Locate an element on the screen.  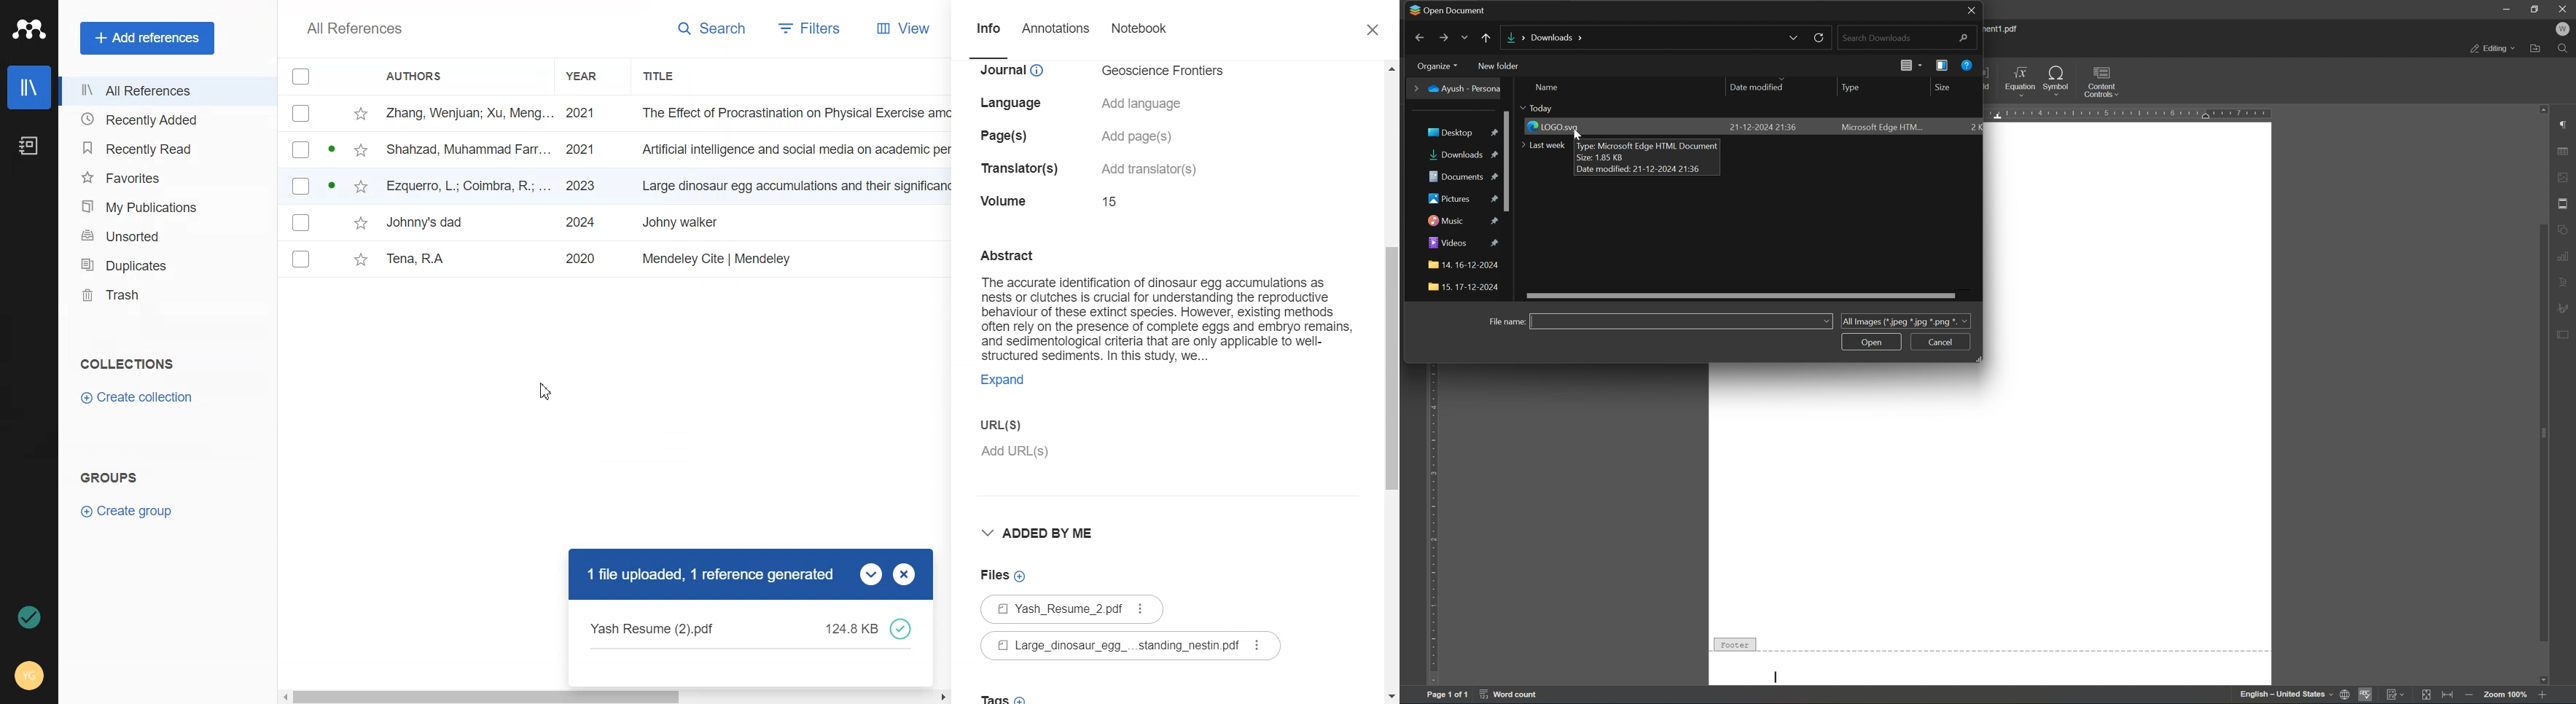
Text is located at coordinates (714, 575).